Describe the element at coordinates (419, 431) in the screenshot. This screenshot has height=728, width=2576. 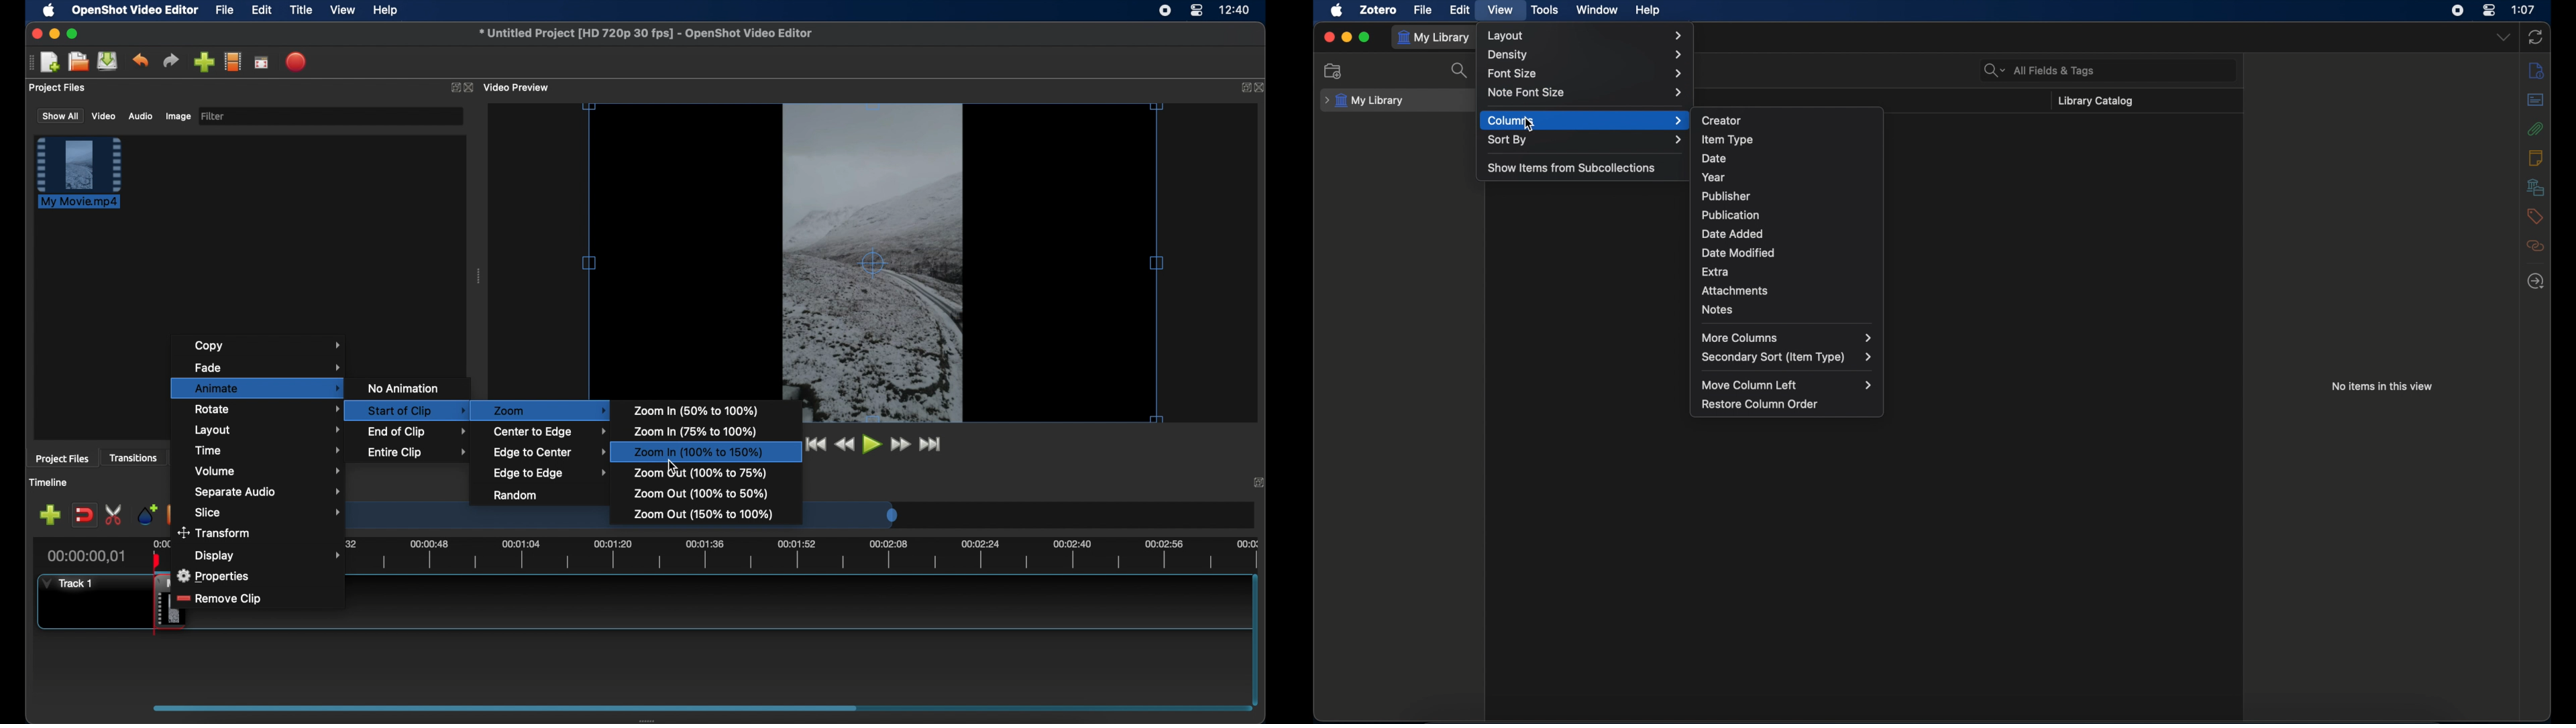
I see `end of clip menu` at that location.